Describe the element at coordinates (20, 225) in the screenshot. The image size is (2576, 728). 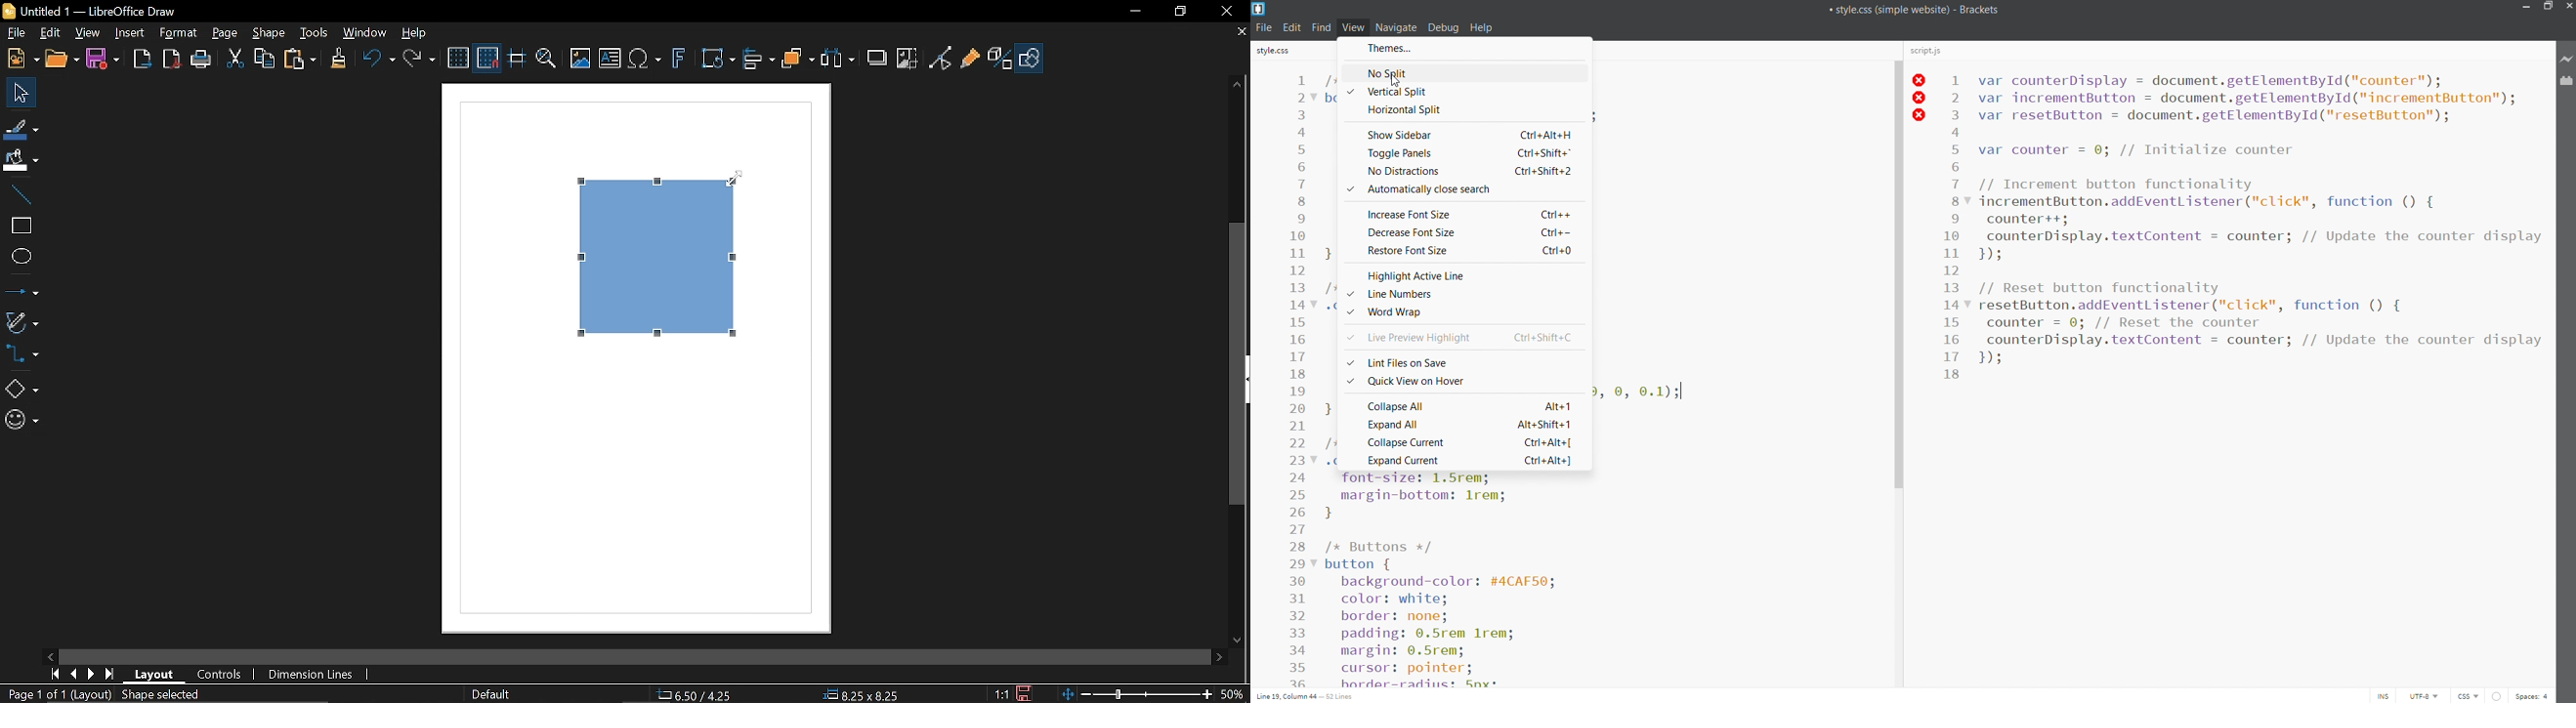
I see `Rectangle` at that location.